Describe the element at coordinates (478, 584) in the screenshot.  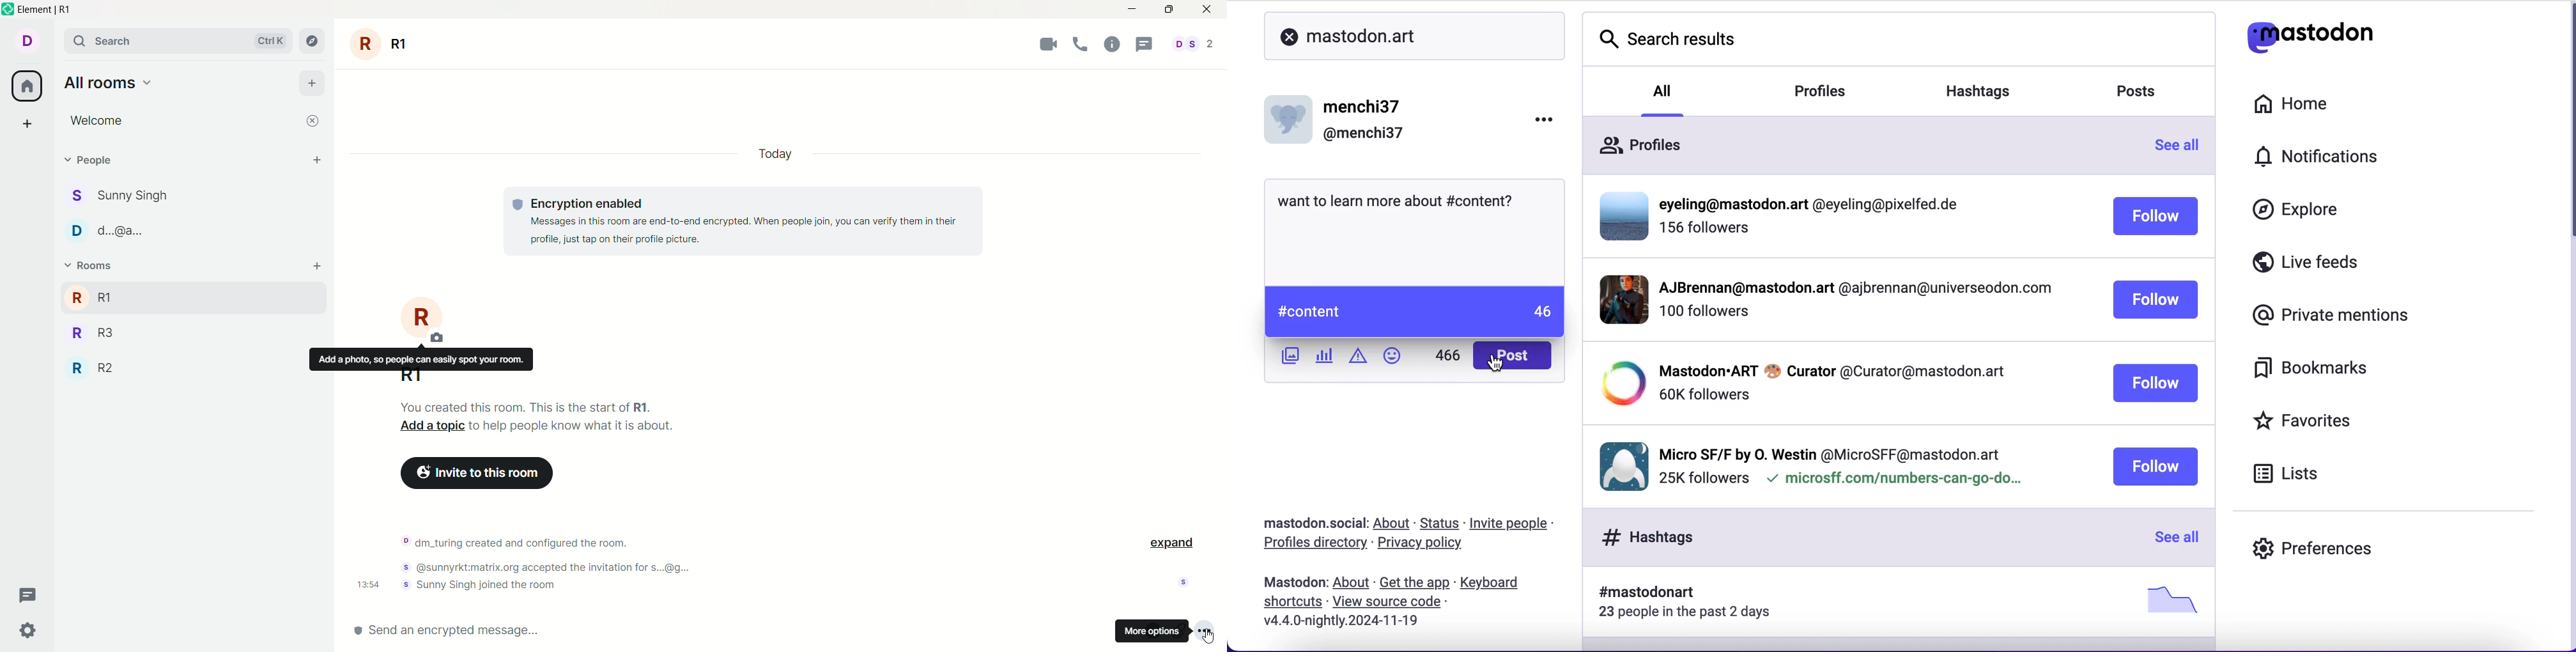
I see `Notification` at that location.